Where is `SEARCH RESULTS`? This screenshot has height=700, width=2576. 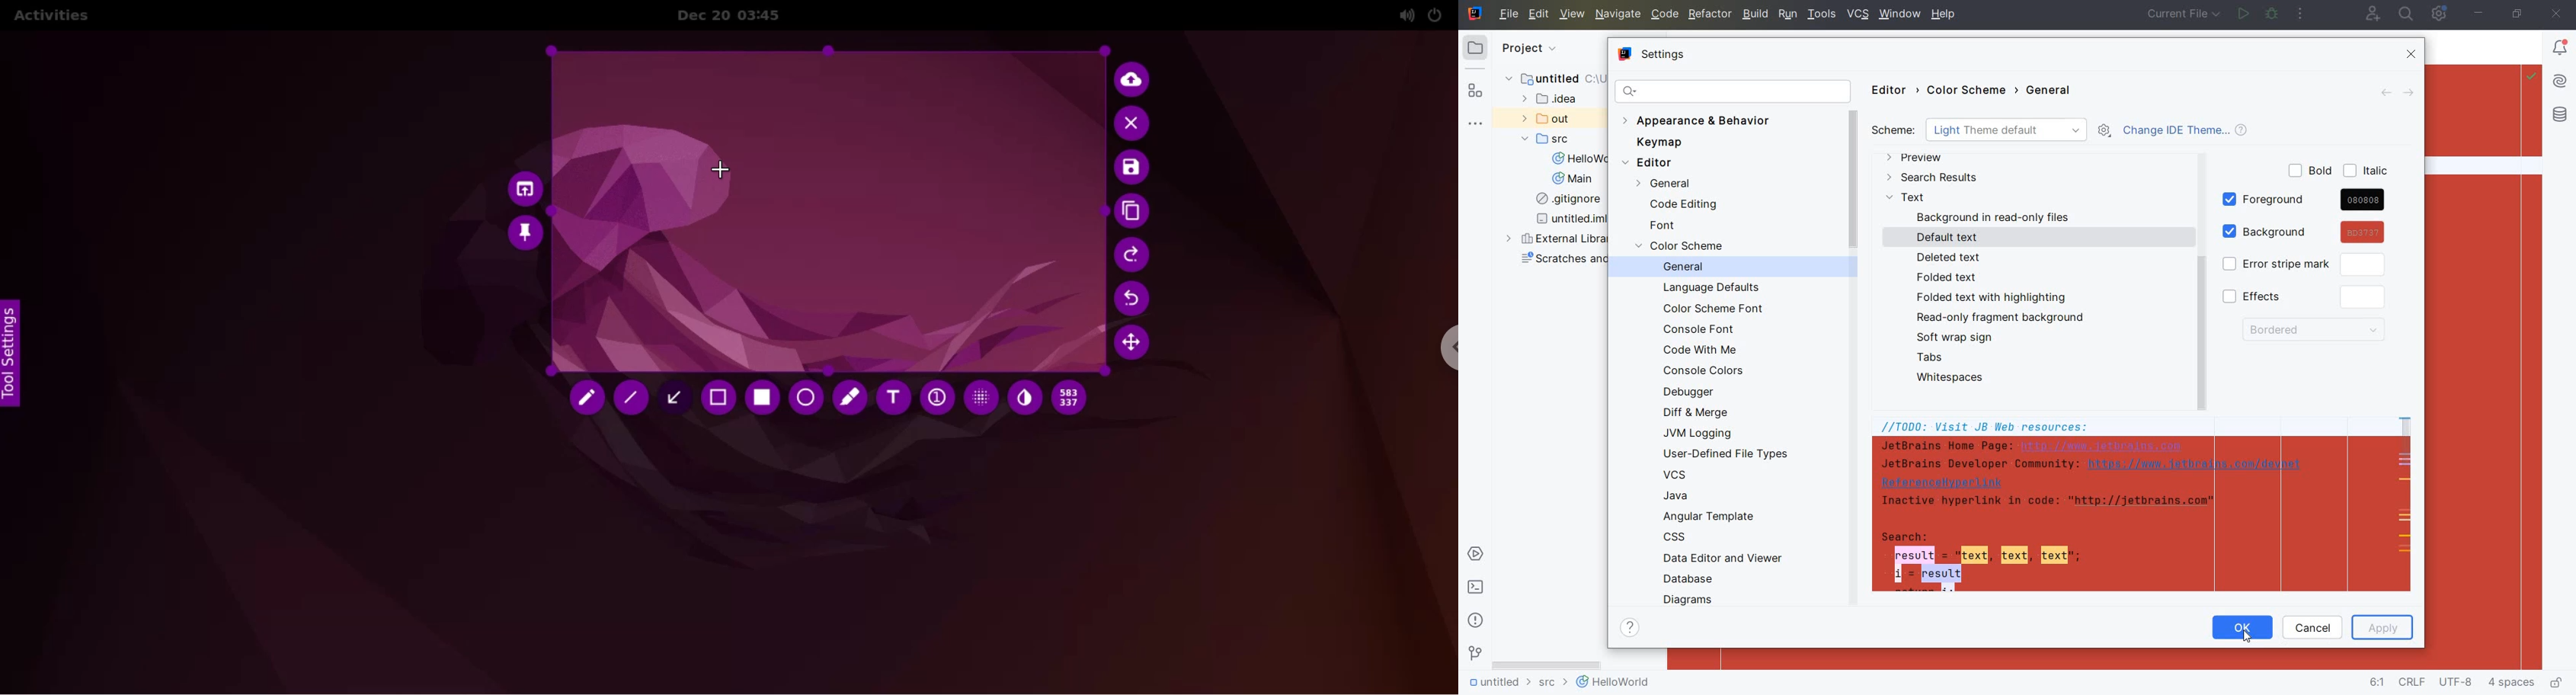 SEARCH RESULTS is located at coordinates (1932, 178).